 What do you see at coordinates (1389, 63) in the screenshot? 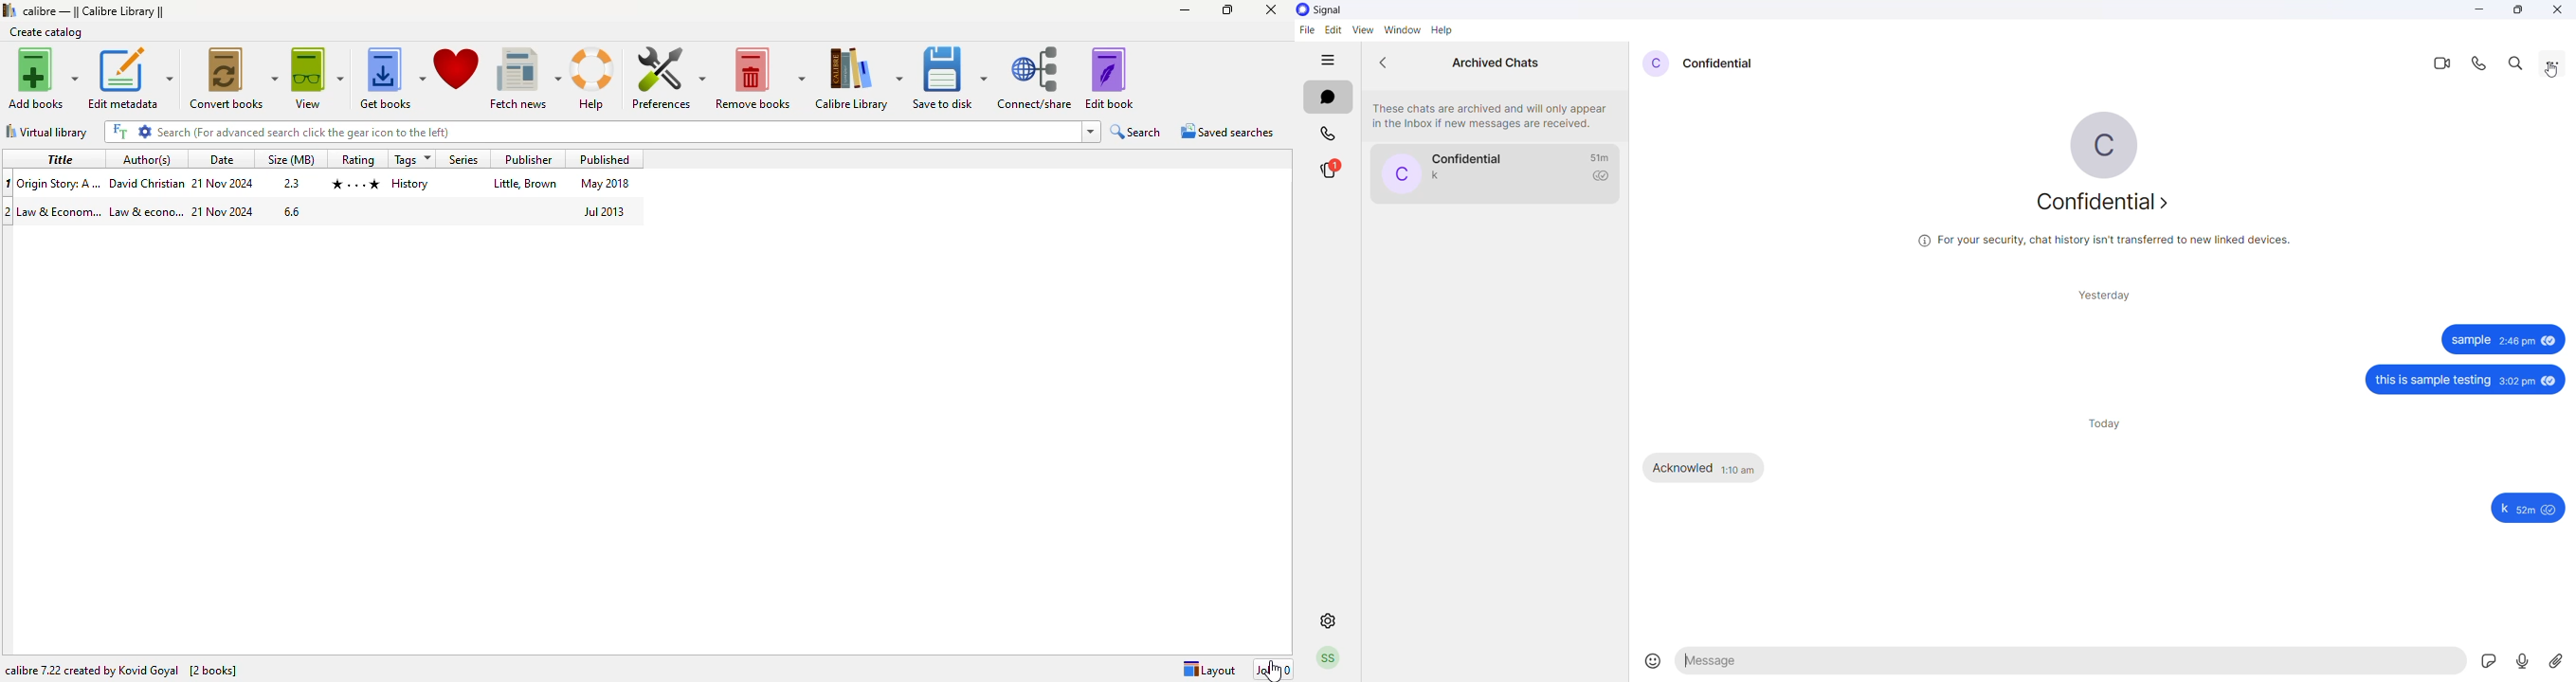
I see `go back` at bounding box center [1389, 63].